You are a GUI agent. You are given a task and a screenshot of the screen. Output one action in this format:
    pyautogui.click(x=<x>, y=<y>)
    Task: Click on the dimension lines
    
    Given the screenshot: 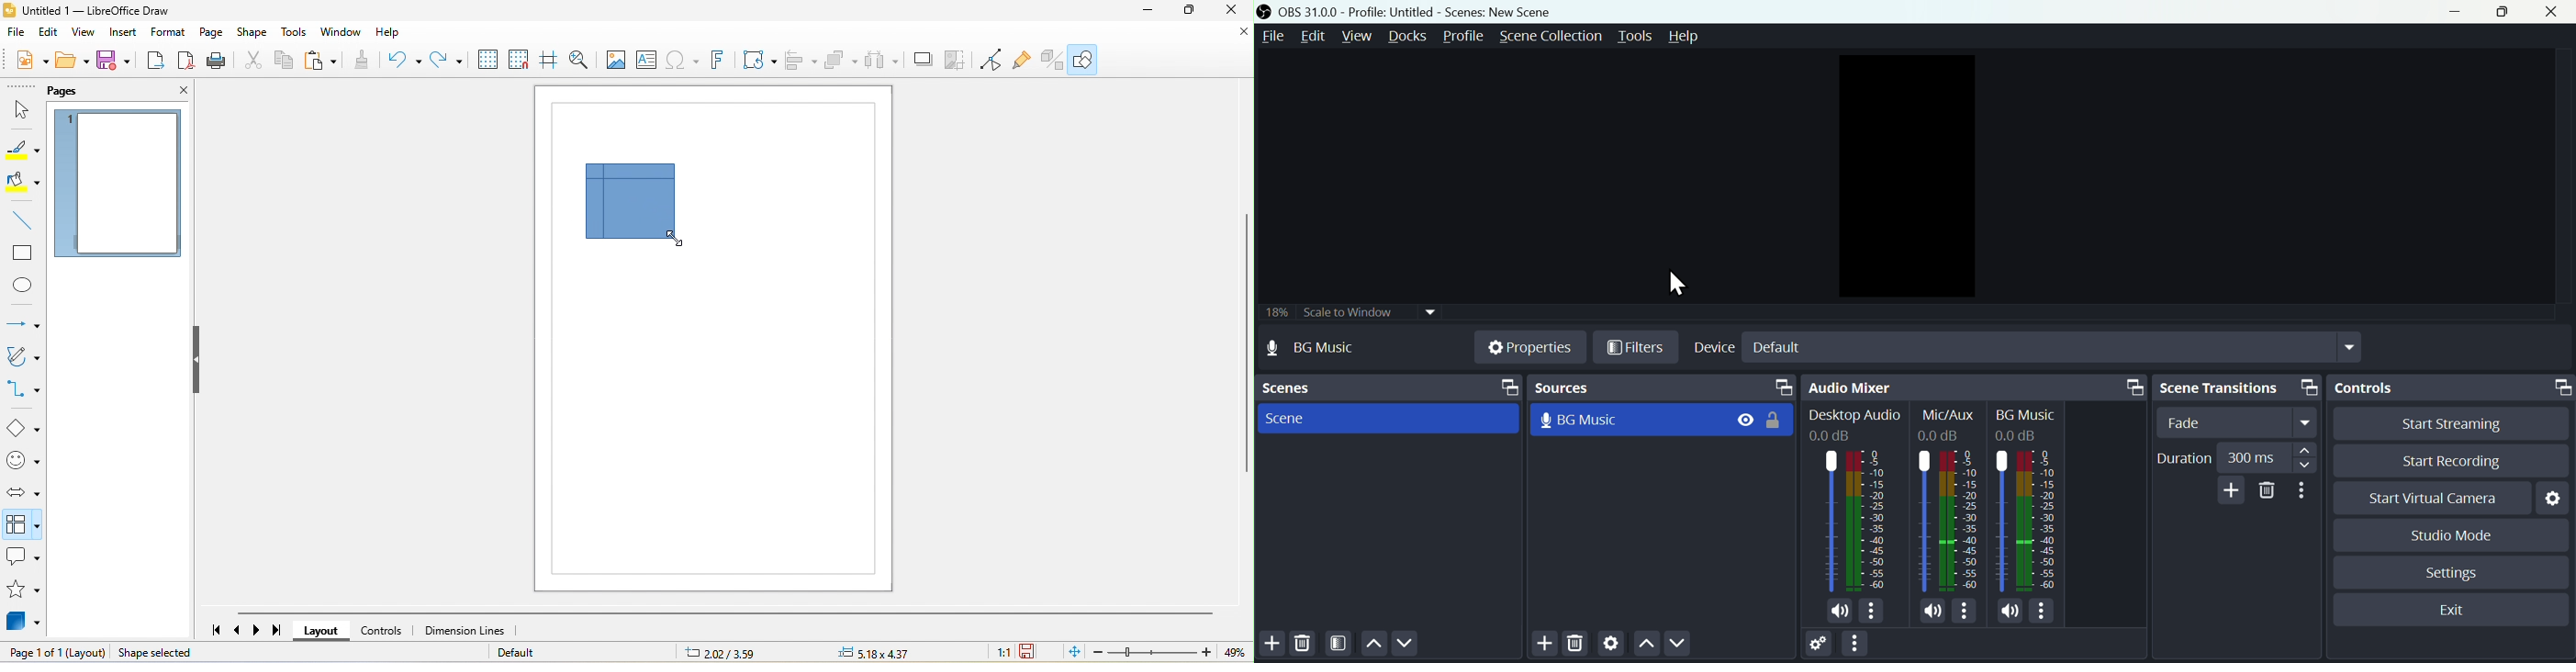 What is the action you would take?
    pyautogui.click(x=465, y=630)
    